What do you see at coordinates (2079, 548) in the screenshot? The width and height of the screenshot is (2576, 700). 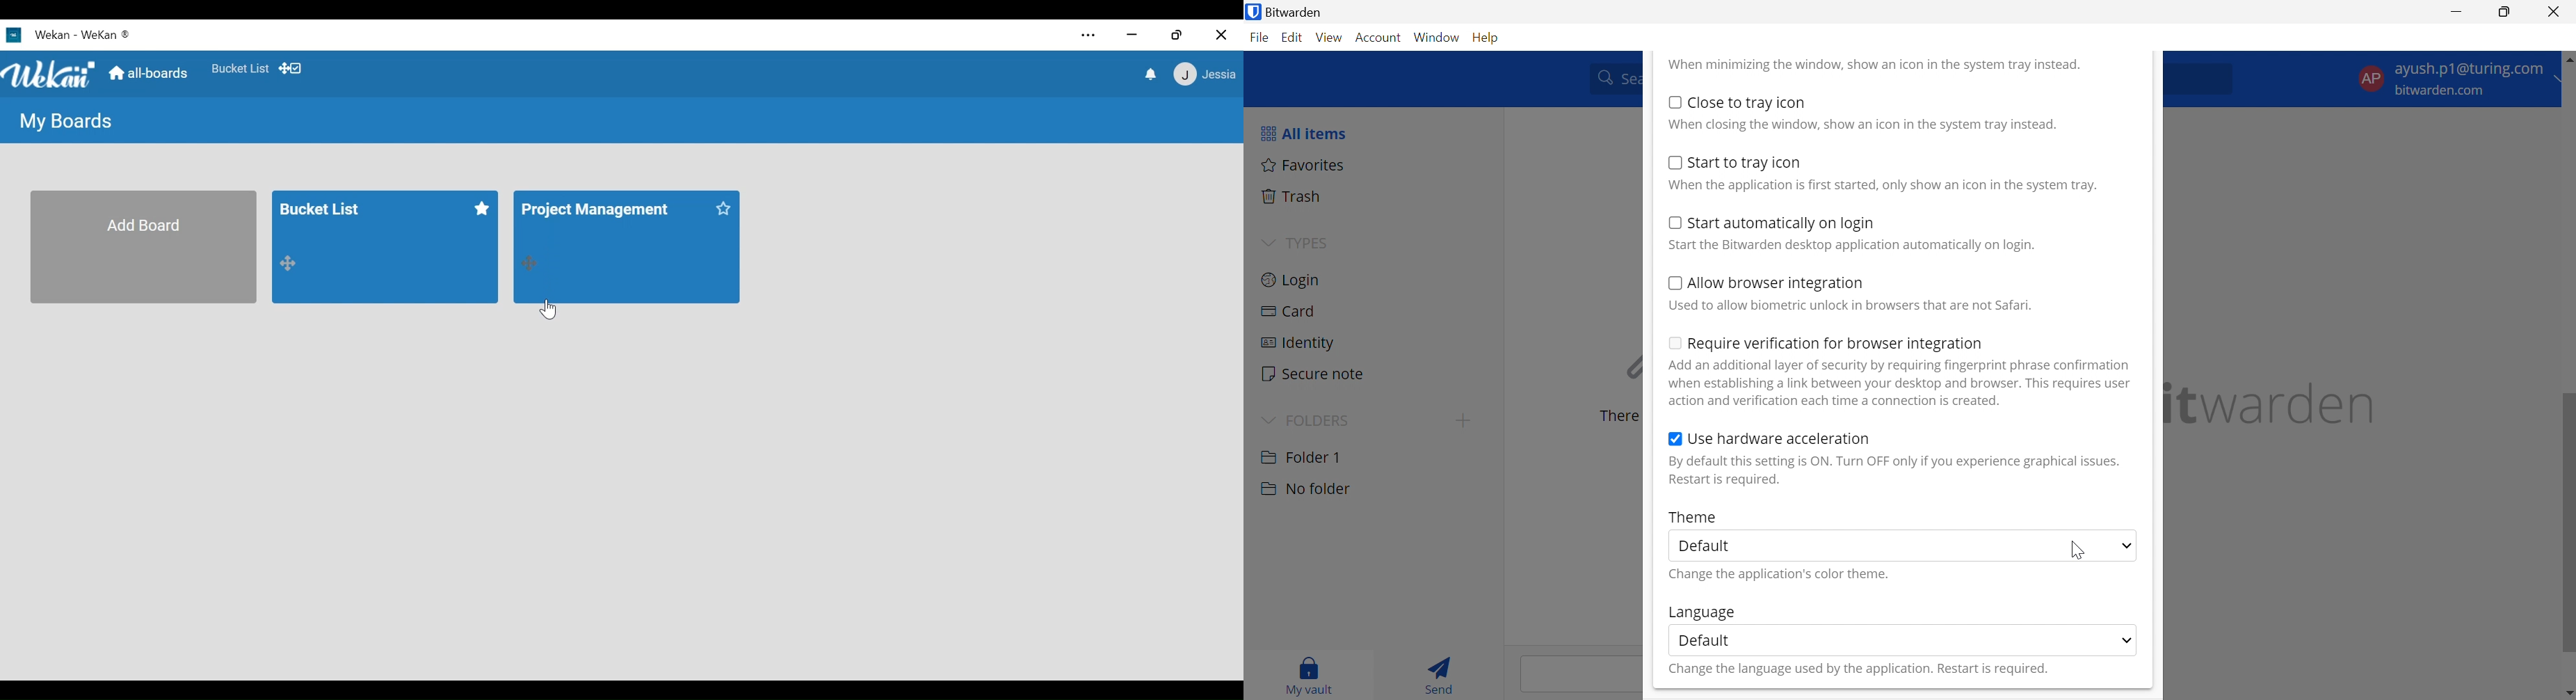 I see `Cursor` at bounding box center [2079, 548].